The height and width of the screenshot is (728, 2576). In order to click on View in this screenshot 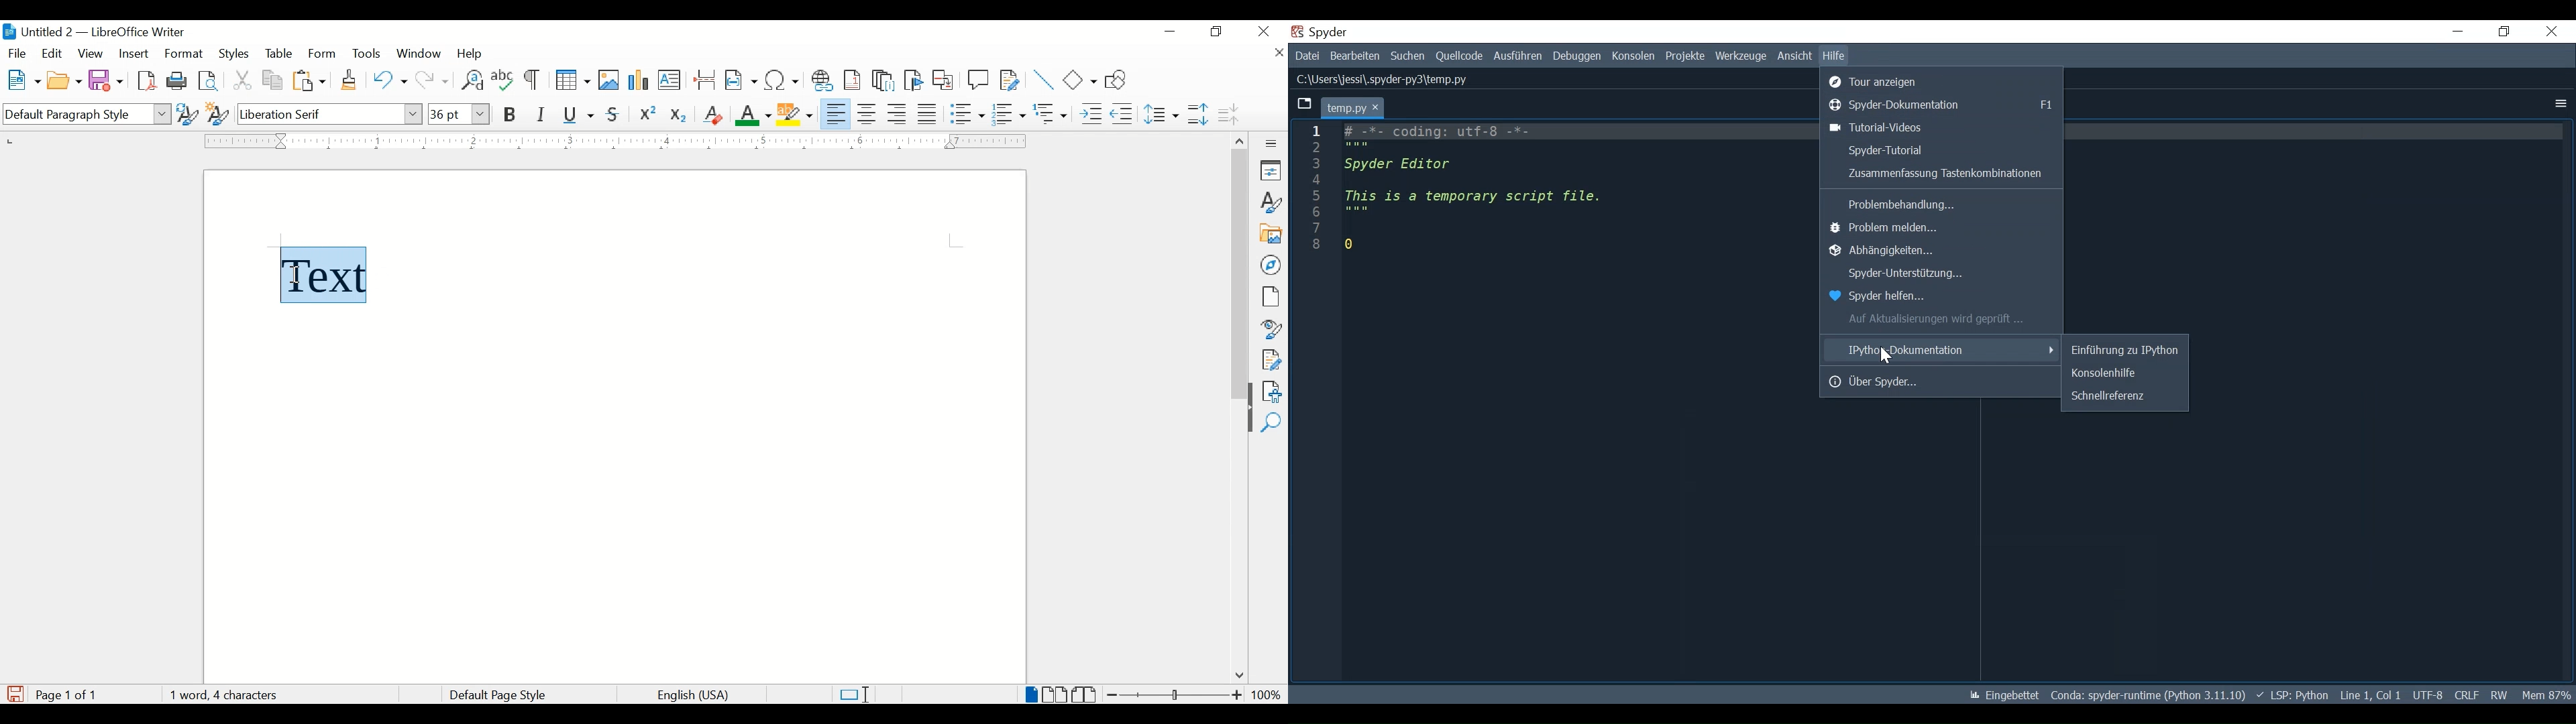, I will do `click(1793, 56)`.